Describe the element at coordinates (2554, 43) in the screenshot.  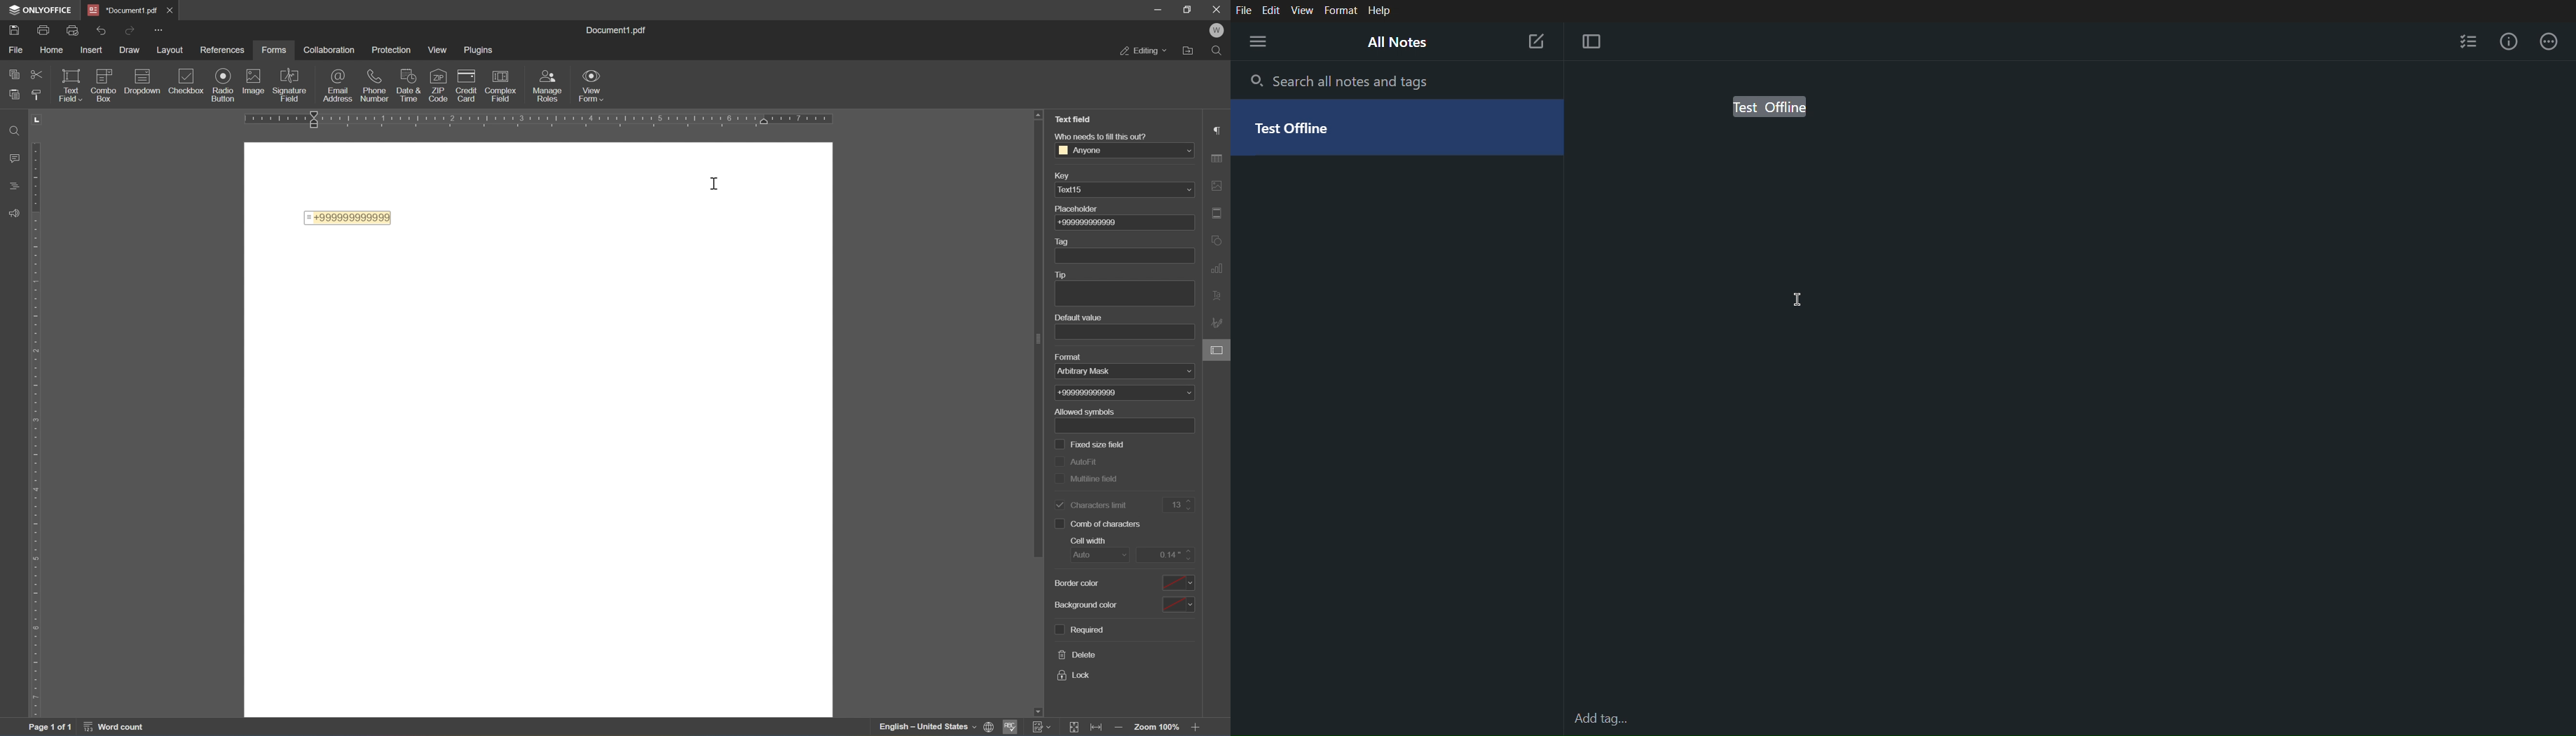
I see `More` at that location.